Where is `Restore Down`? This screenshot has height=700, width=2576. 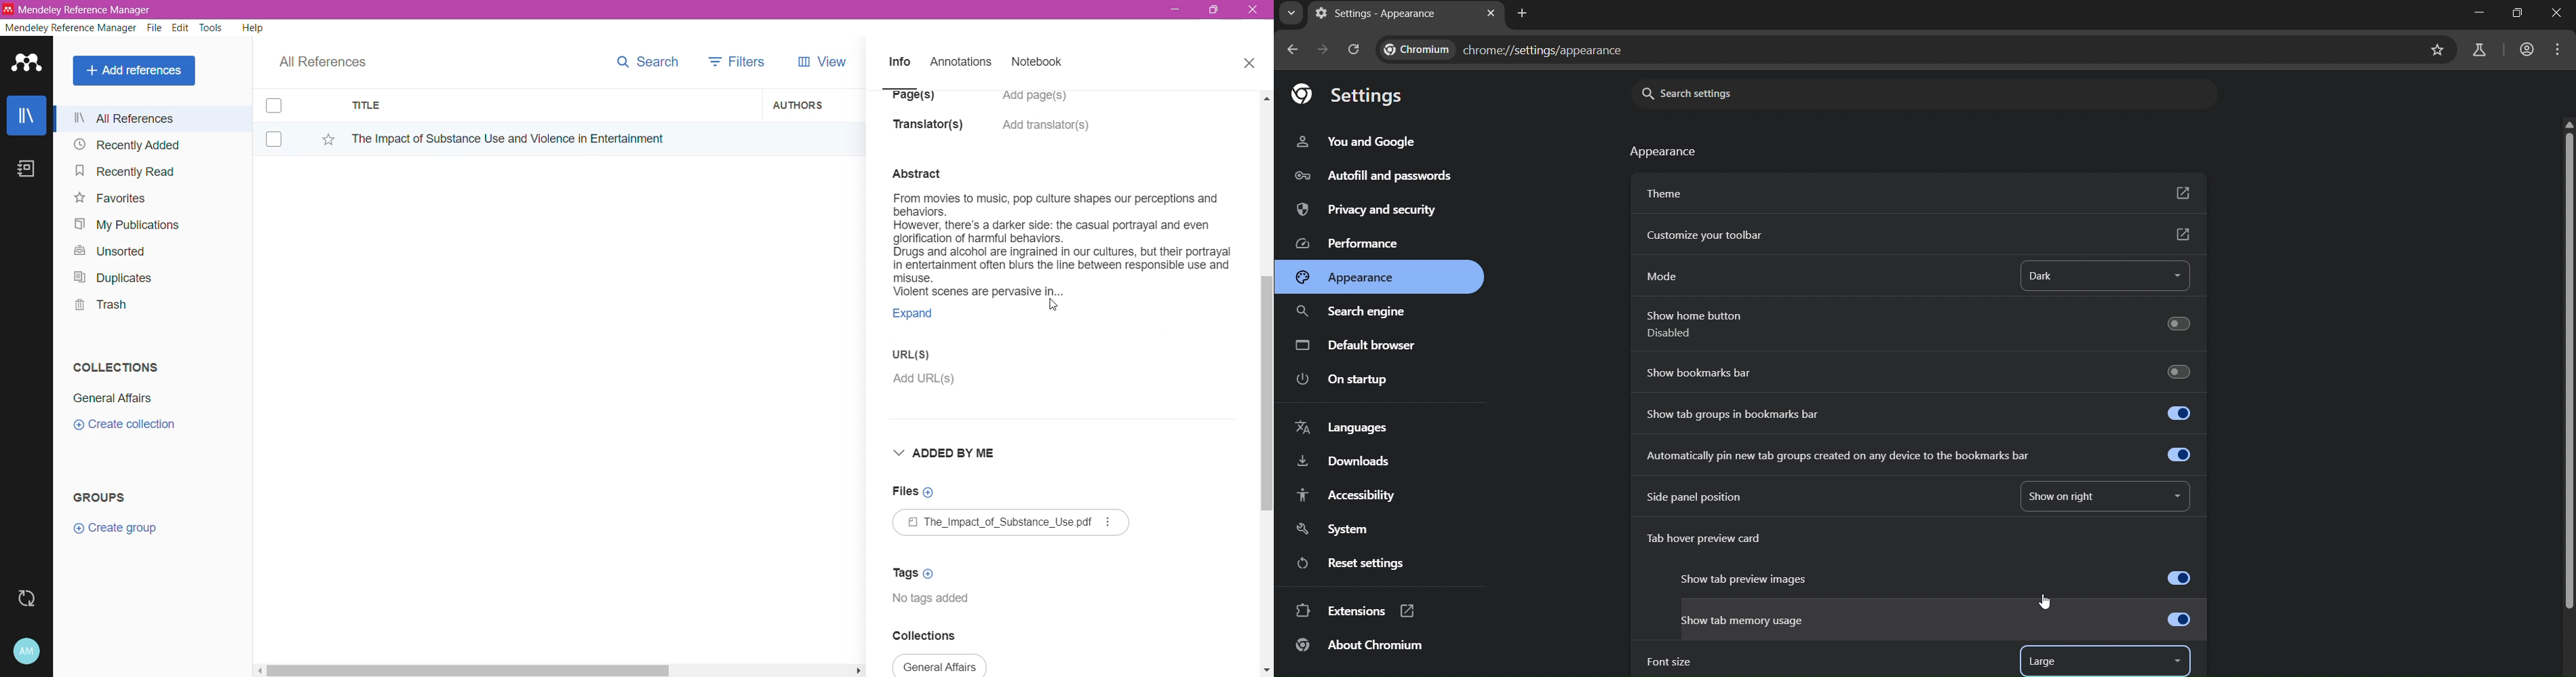
Restore Down is located at coordinates (1215, 11).